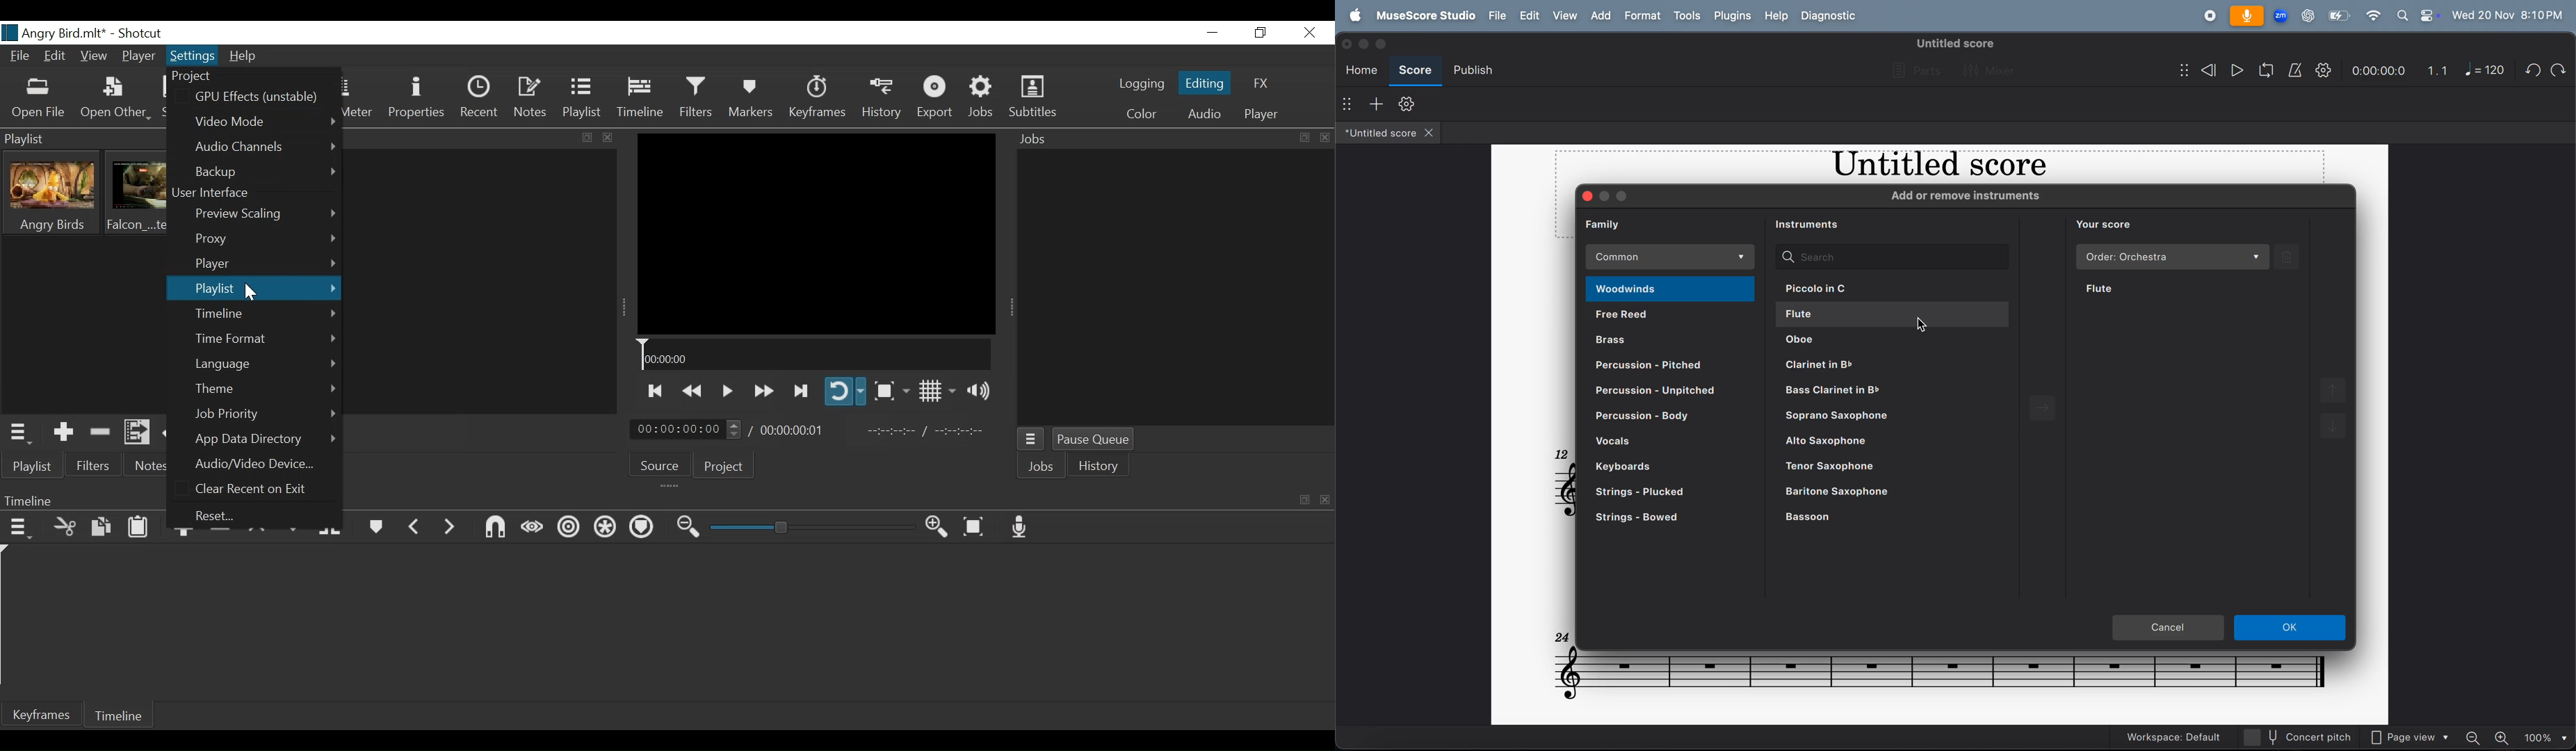  I want to click on Audio, so click(1204, 116).